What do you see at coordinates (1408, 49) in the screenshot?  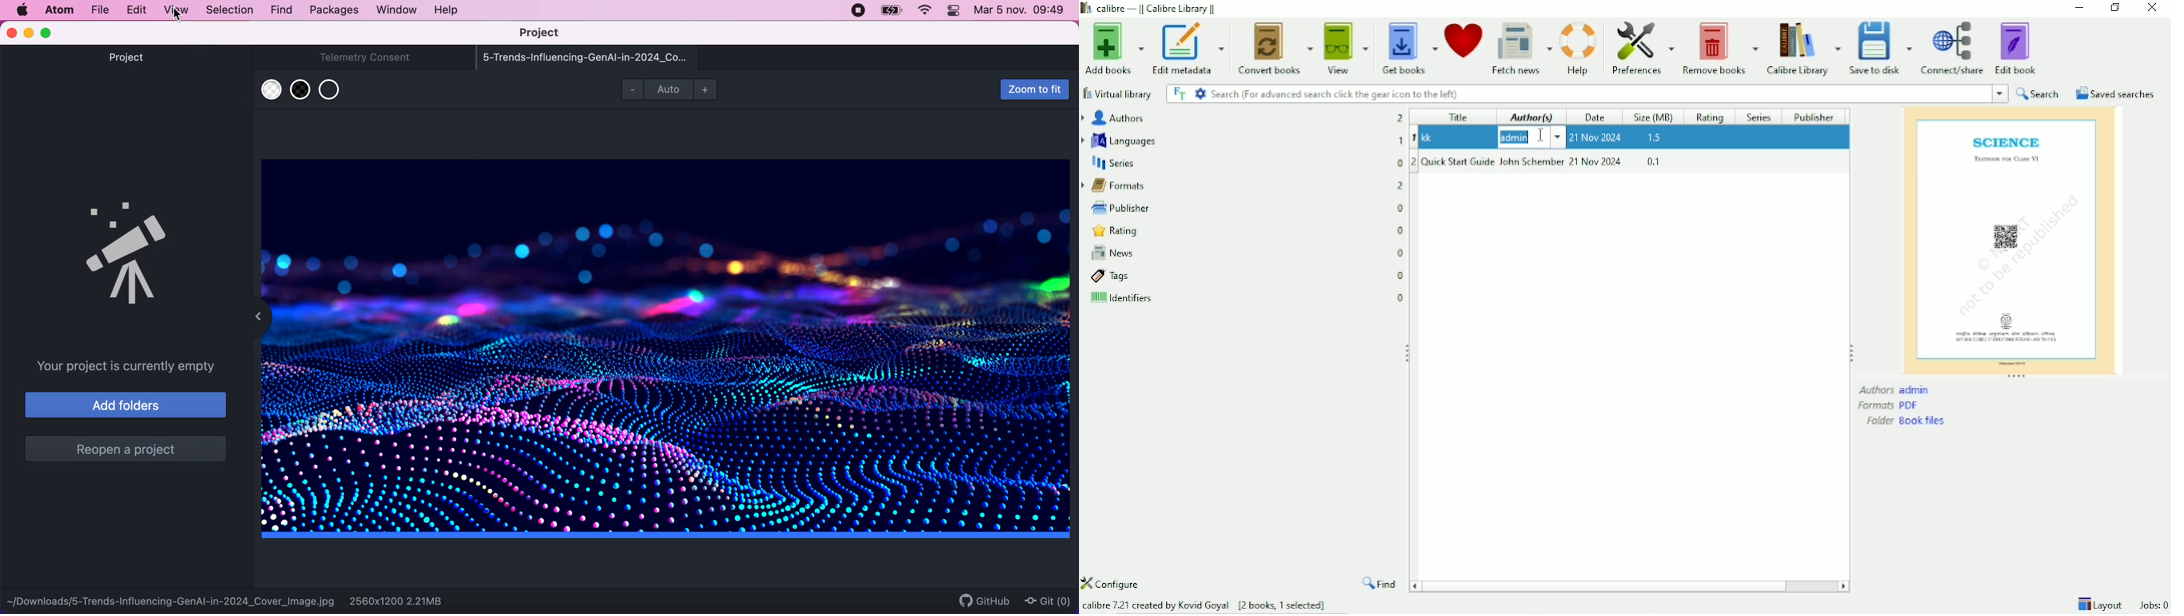 I see `Get books` at bounding box center [1408, 49].